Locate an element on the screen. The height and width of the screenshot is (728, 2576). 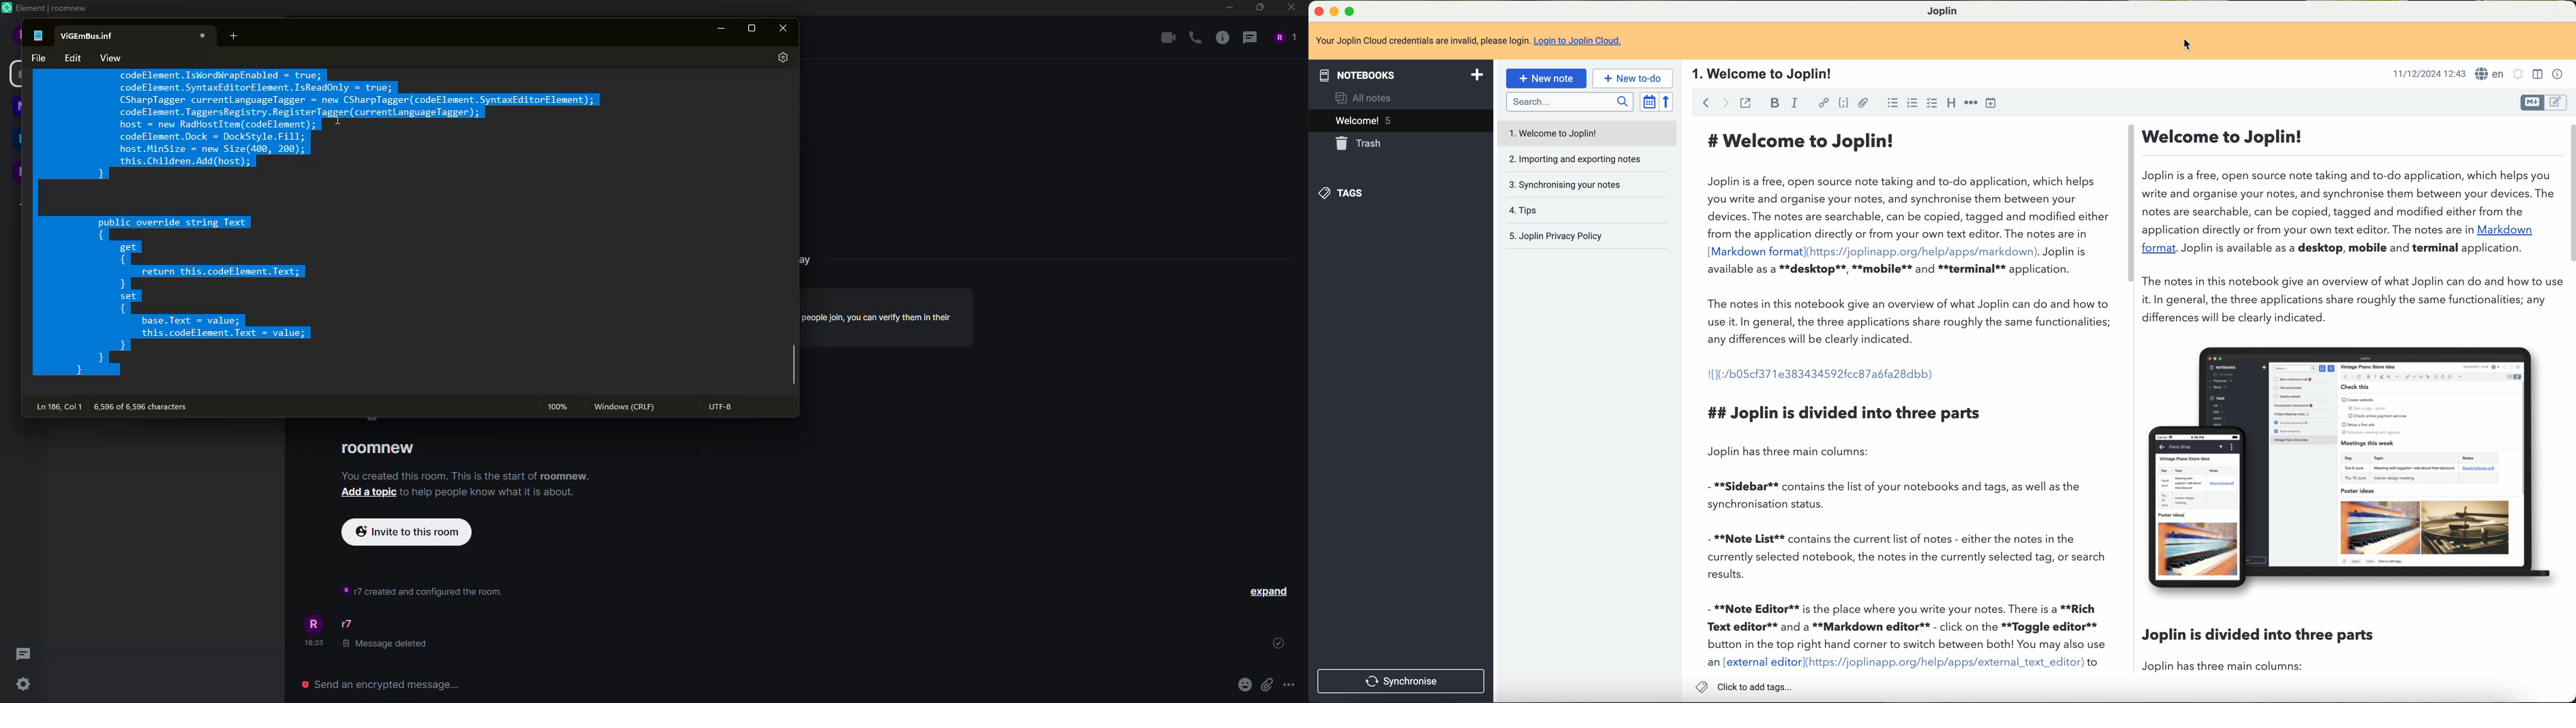
importing and exporting notes is located at coordinates (1588, 159).